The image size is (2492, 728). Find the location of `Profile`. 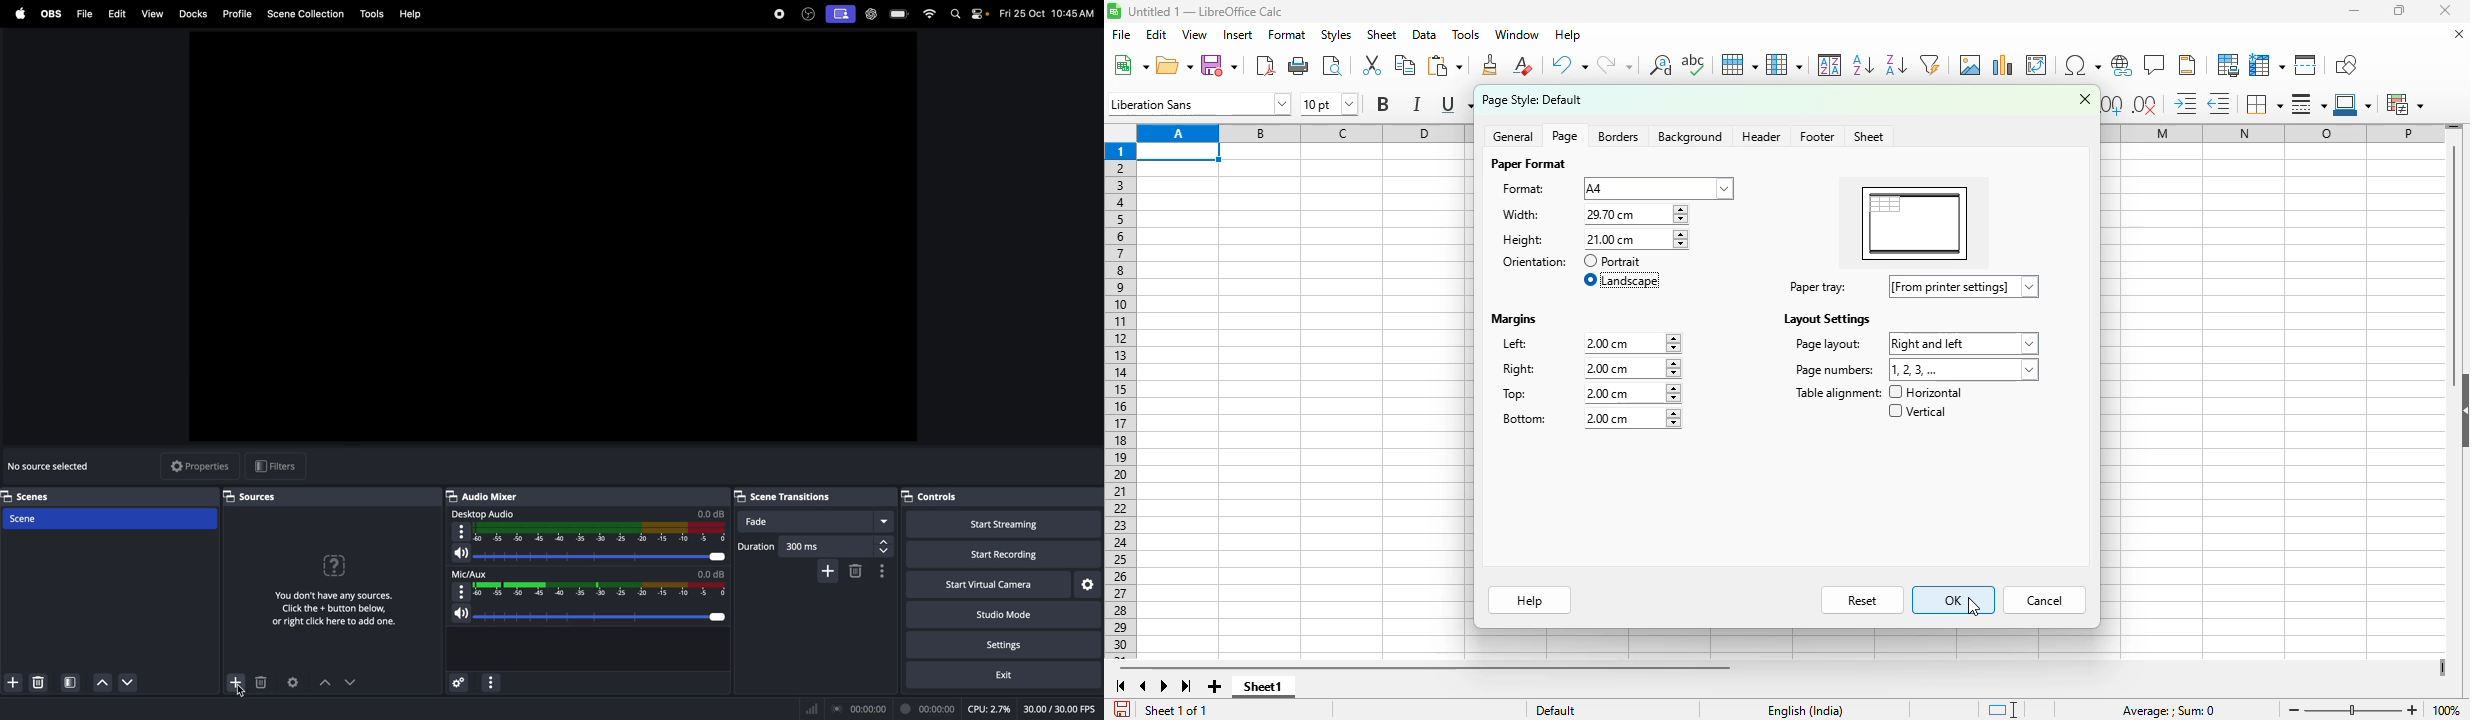

Profile is located at coordinates (237, 14).